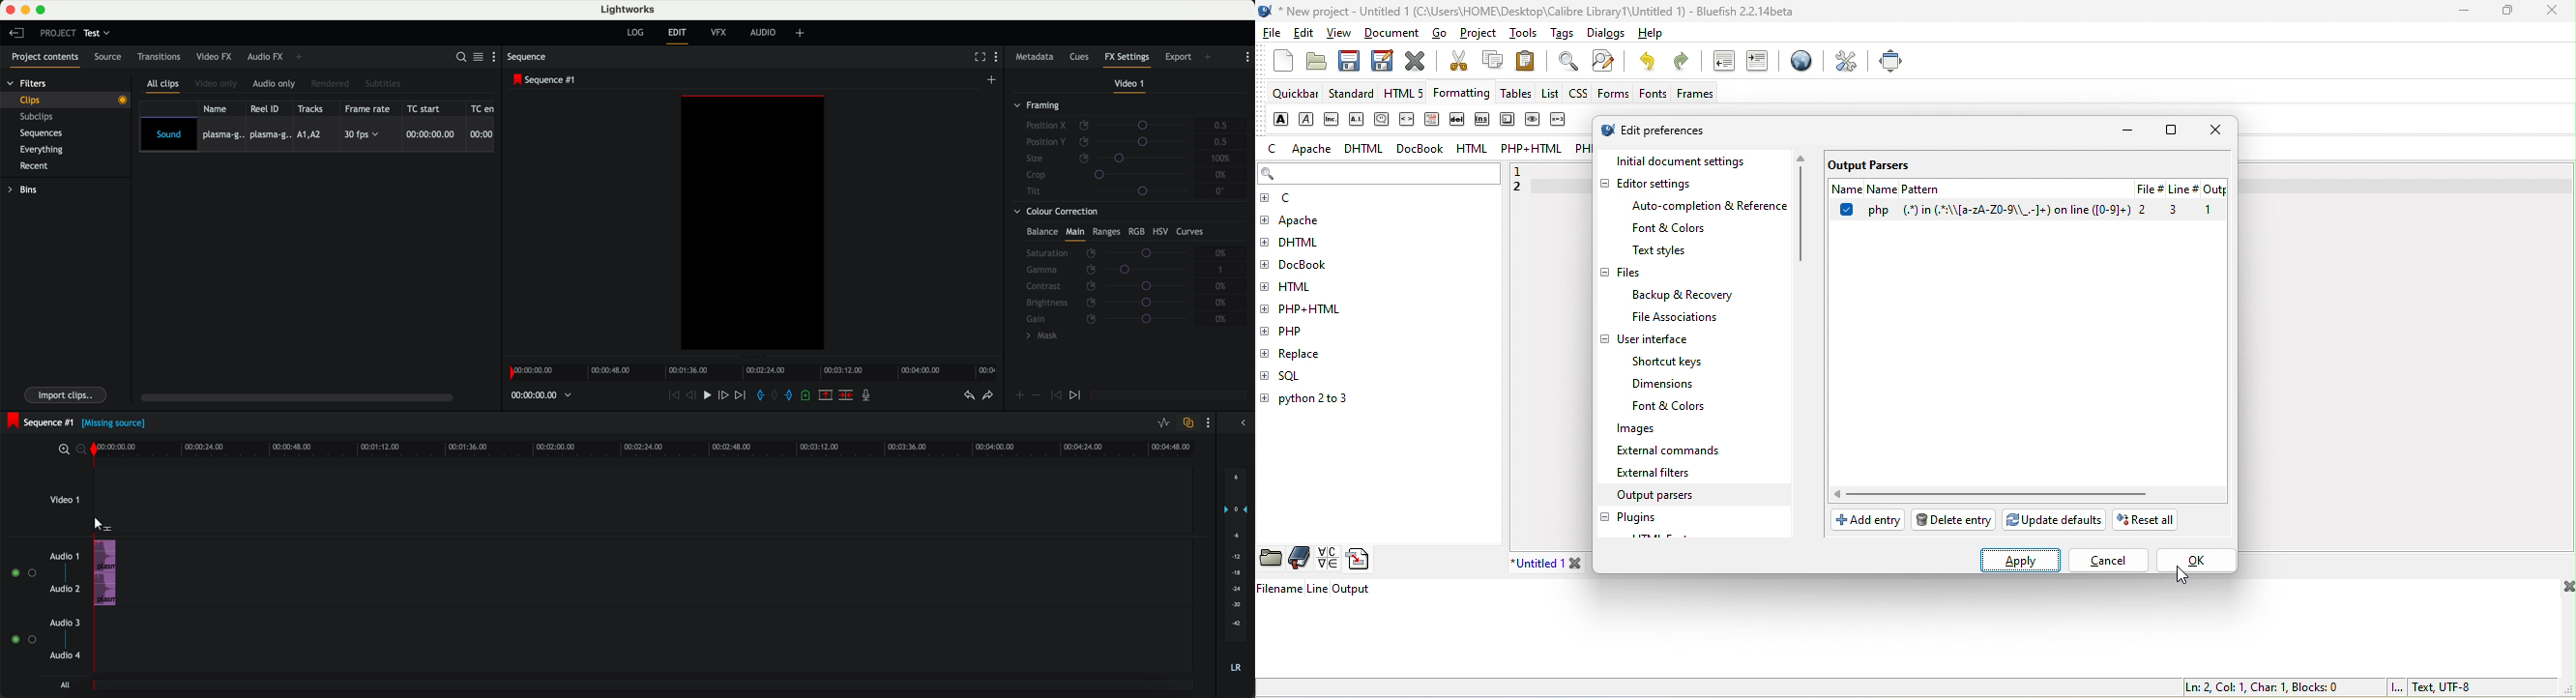 This screenshot has width=2576, height=700. Describe the element at coordinates (1470, 148) in the screenshot. I see `html` at that location.